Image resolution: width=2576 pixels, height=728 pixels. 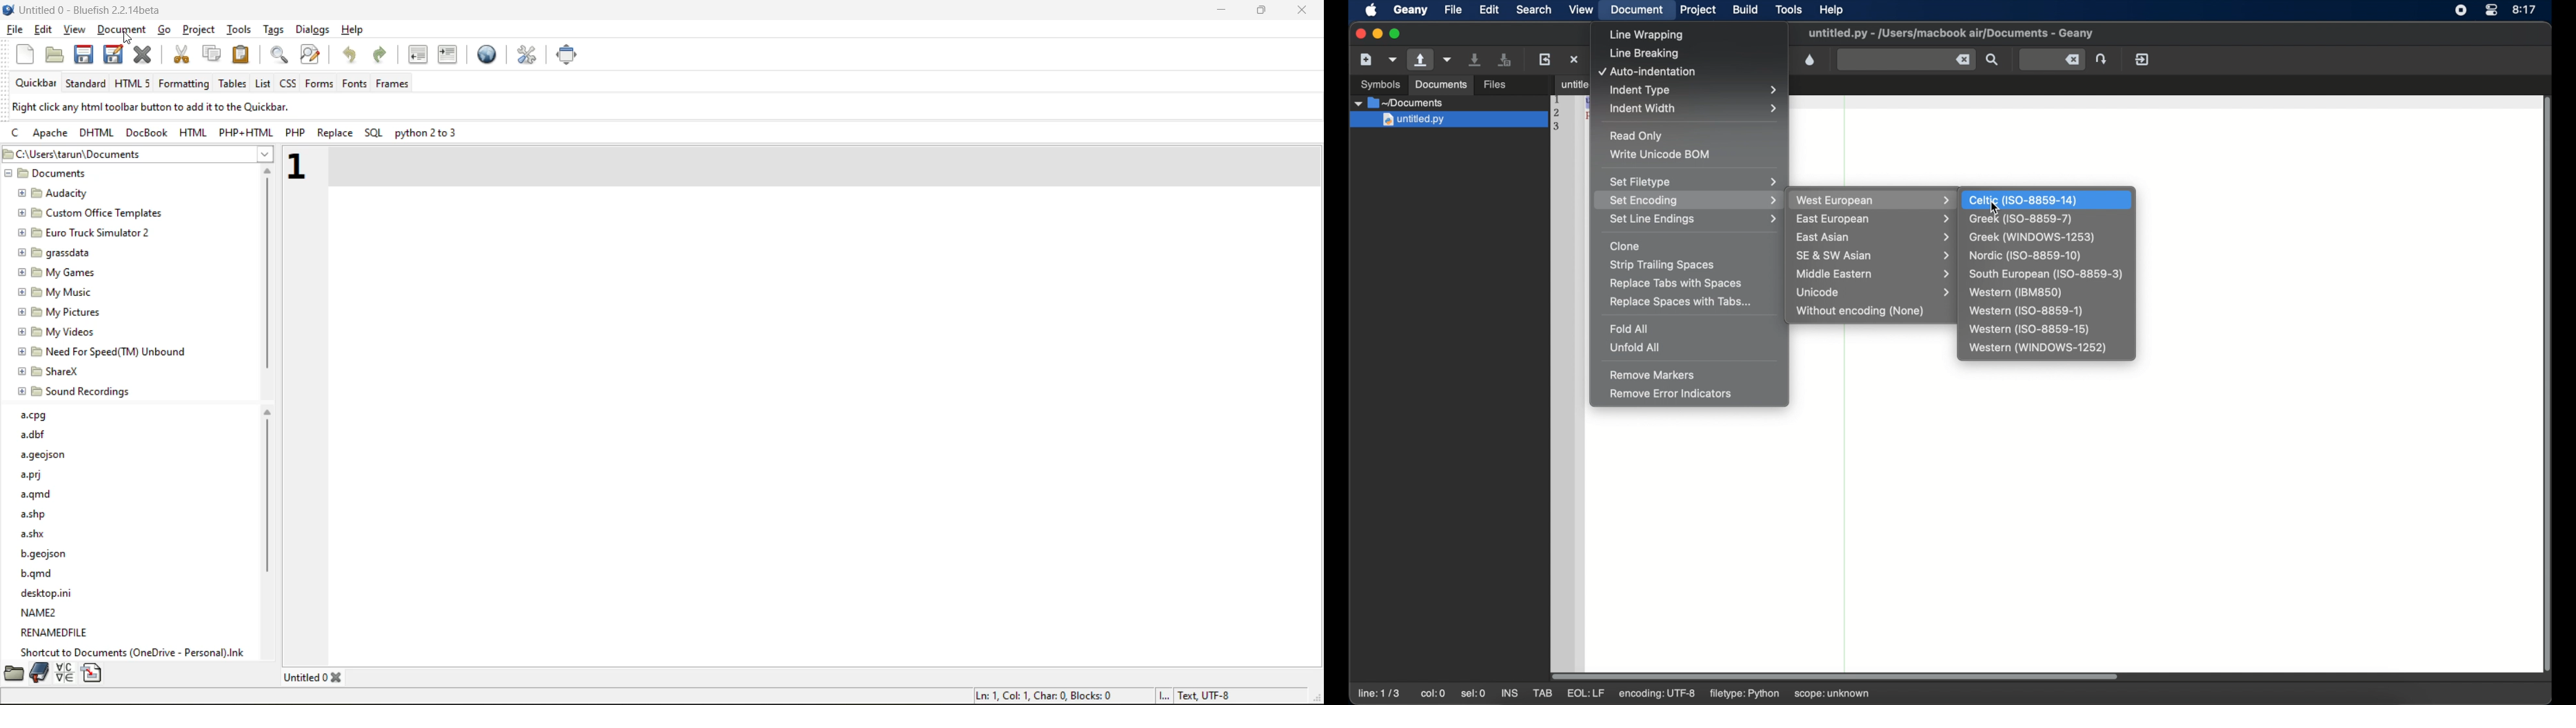 What do you see at coordinates (34, 475) in the screenshot?
I see `a.prj` at bounding box center [34, 475].